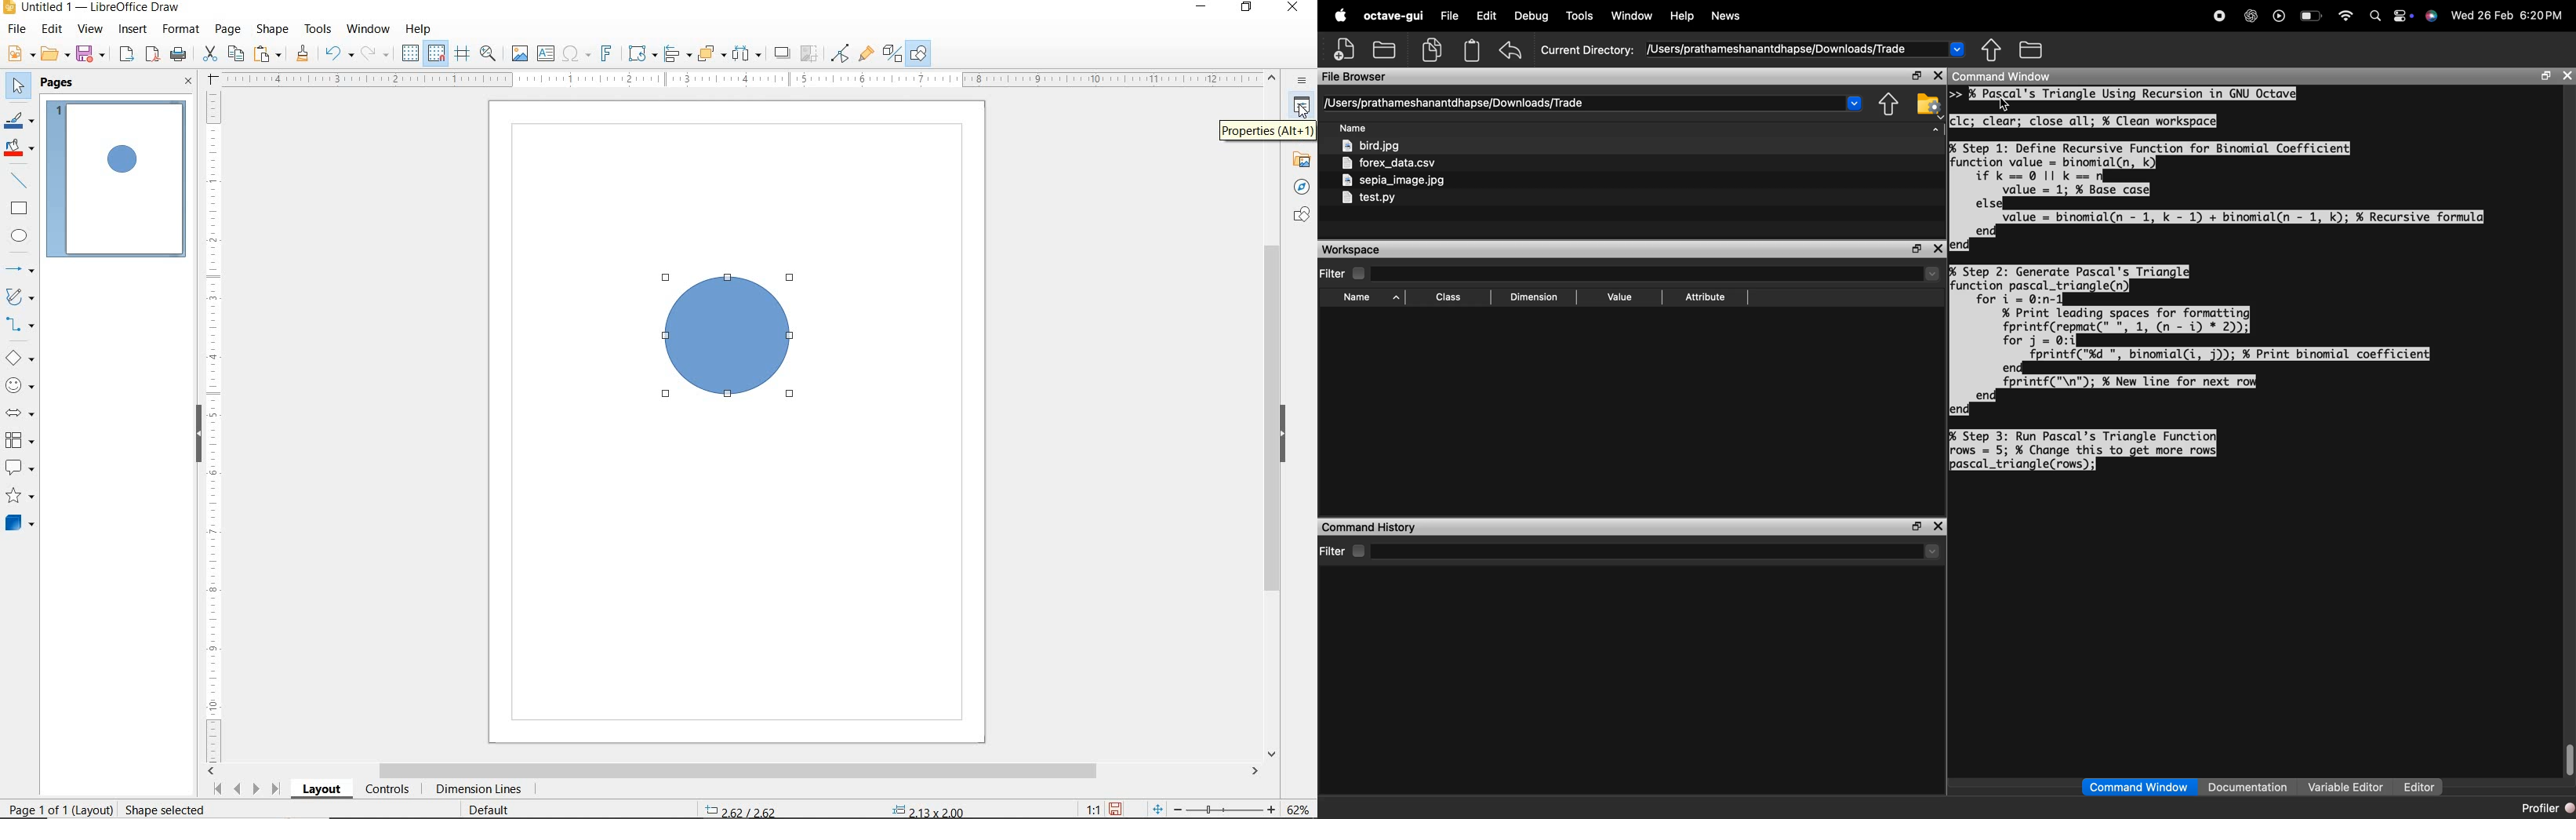 This screenshot has width=2576, height=840. I want to click on SHADOW, so click(782, 53).